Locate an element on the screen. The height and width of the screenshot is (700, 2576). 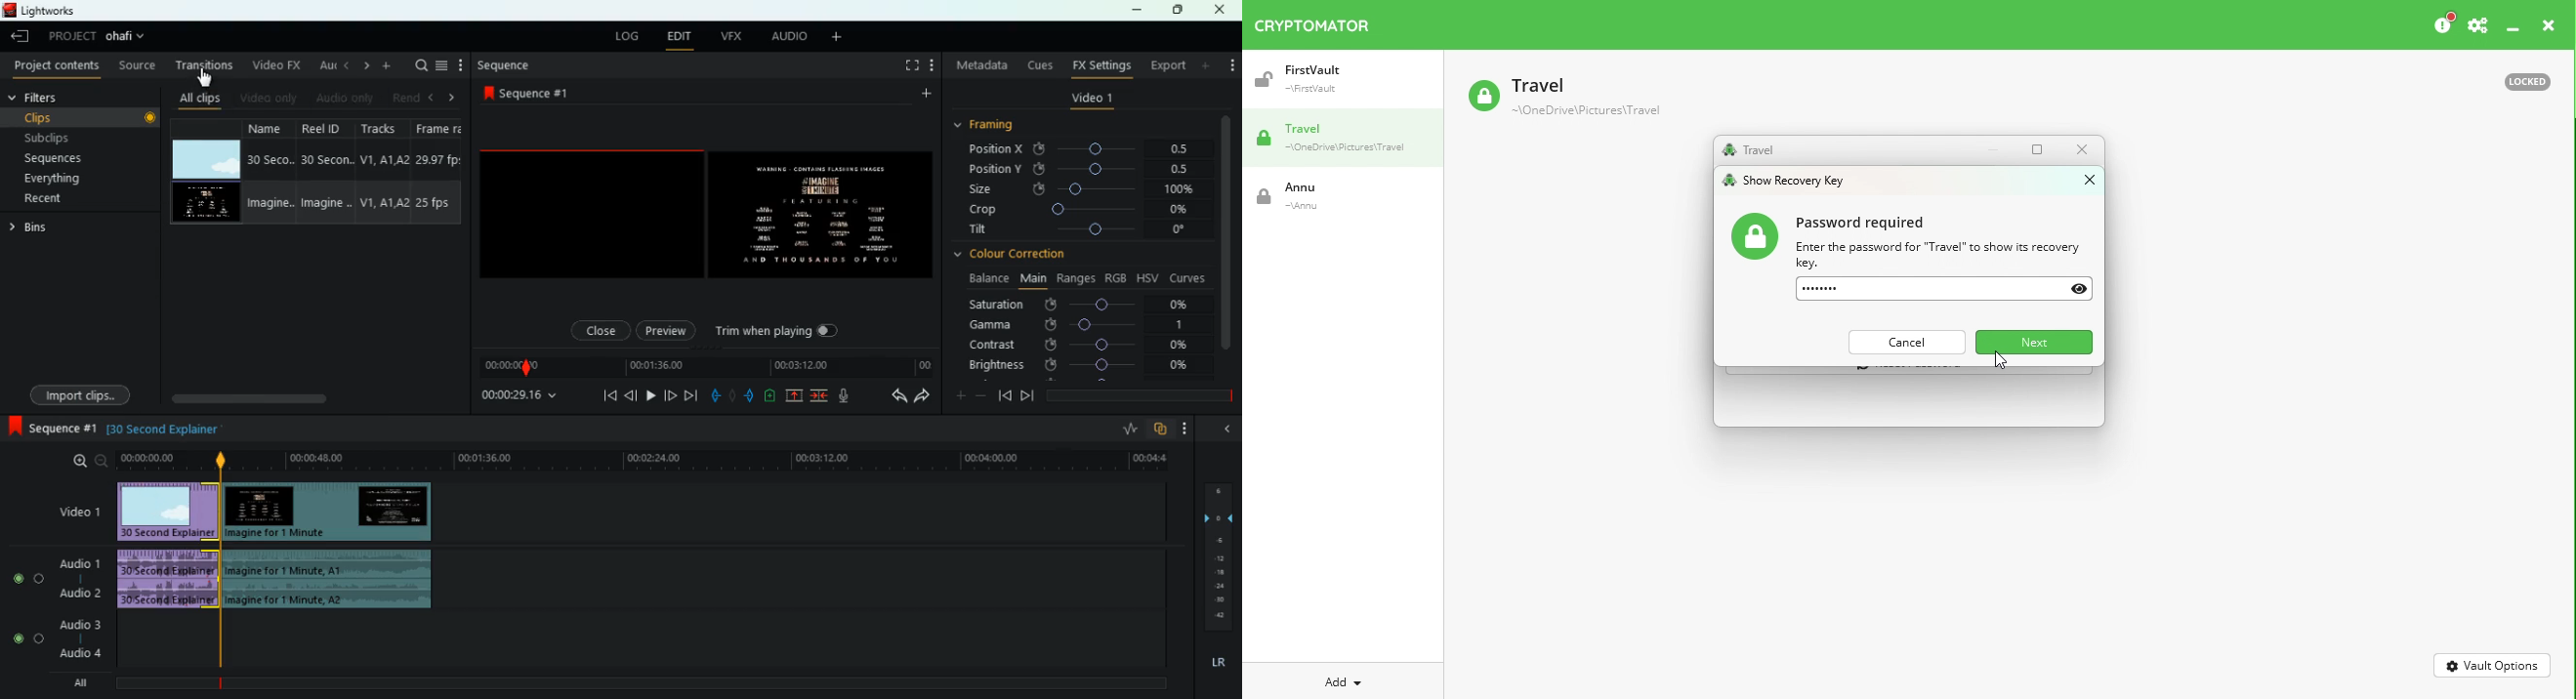
back is located at coordinates (631, 395).